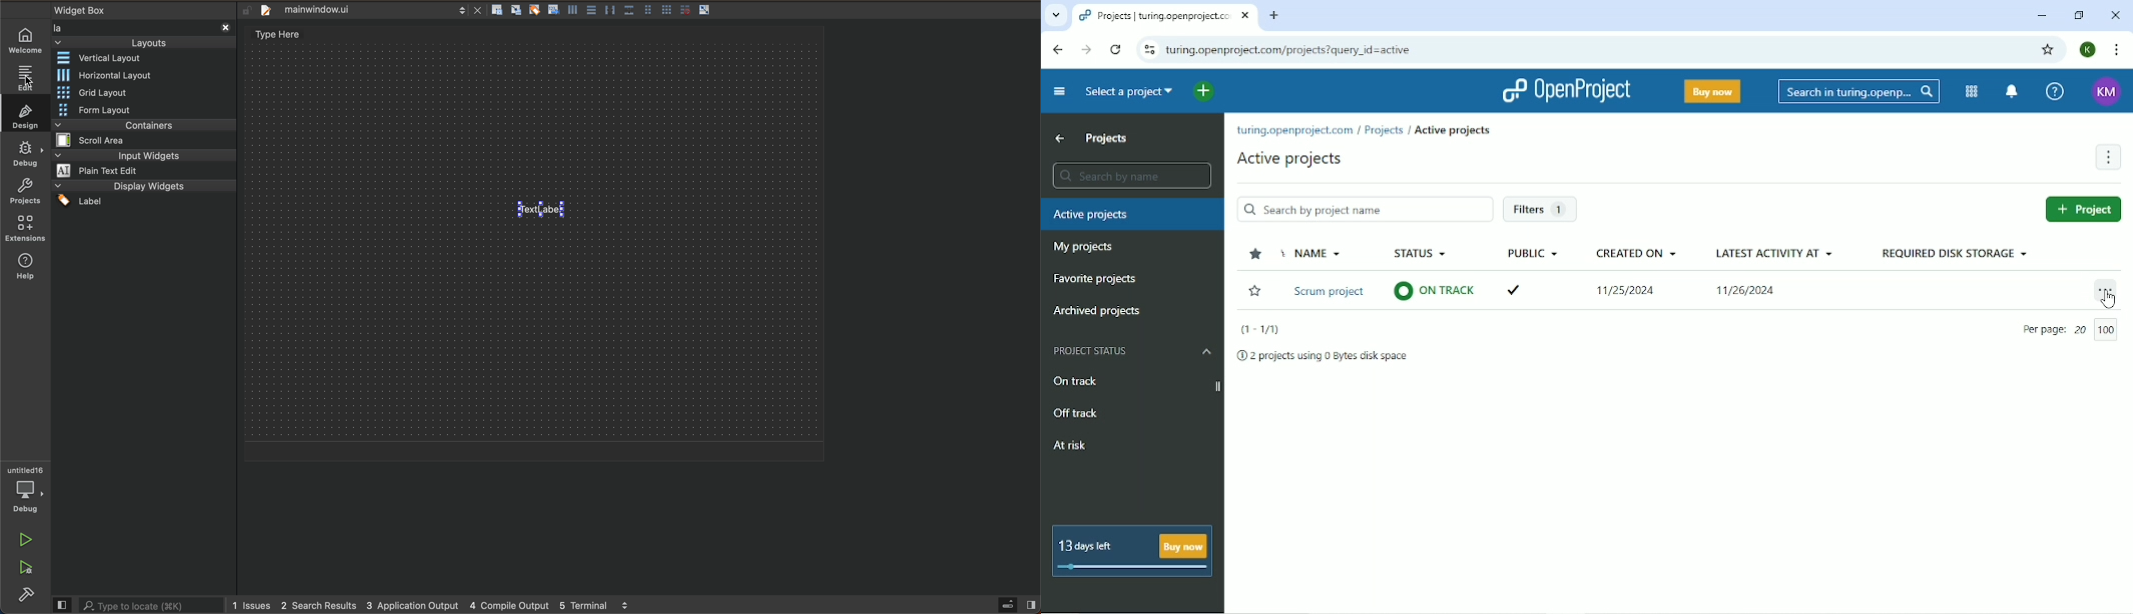  What do you see at coordinates (247, 8) in the screenshot?
I see `Lock/unlock` at bounding box center [247, 8].